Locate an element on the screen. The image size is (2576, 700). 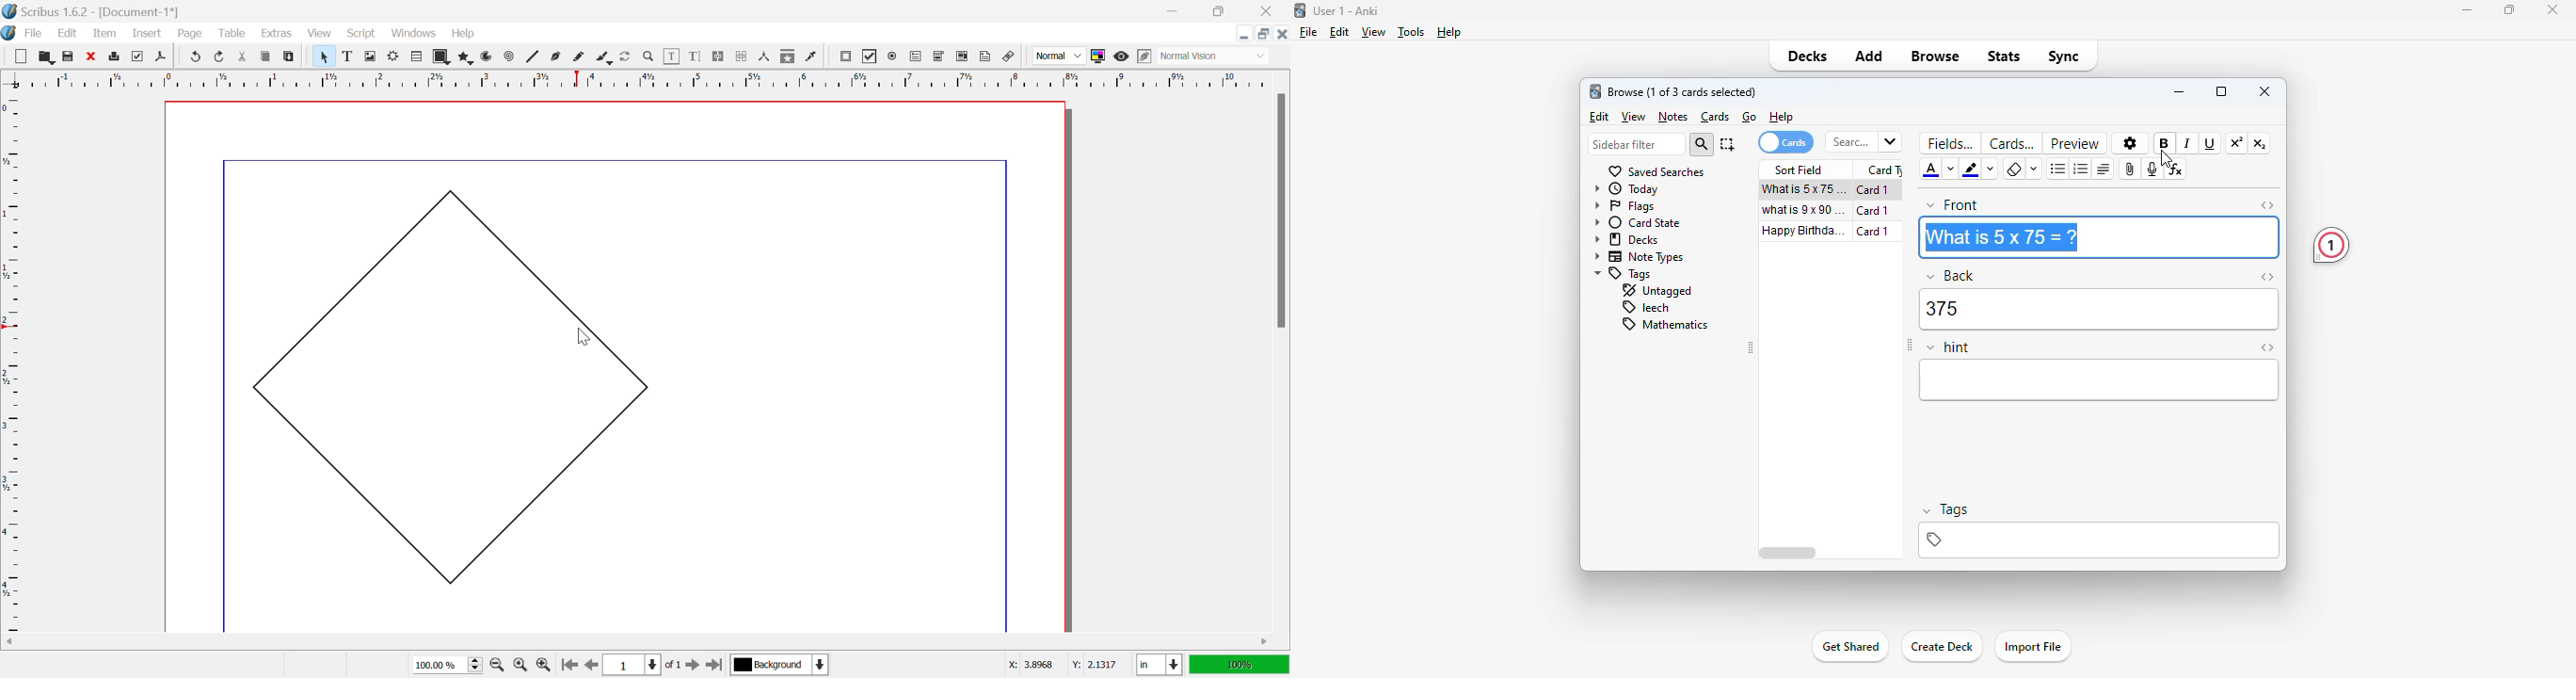
toggle HTML editor is located at coordinates (2267, 347).